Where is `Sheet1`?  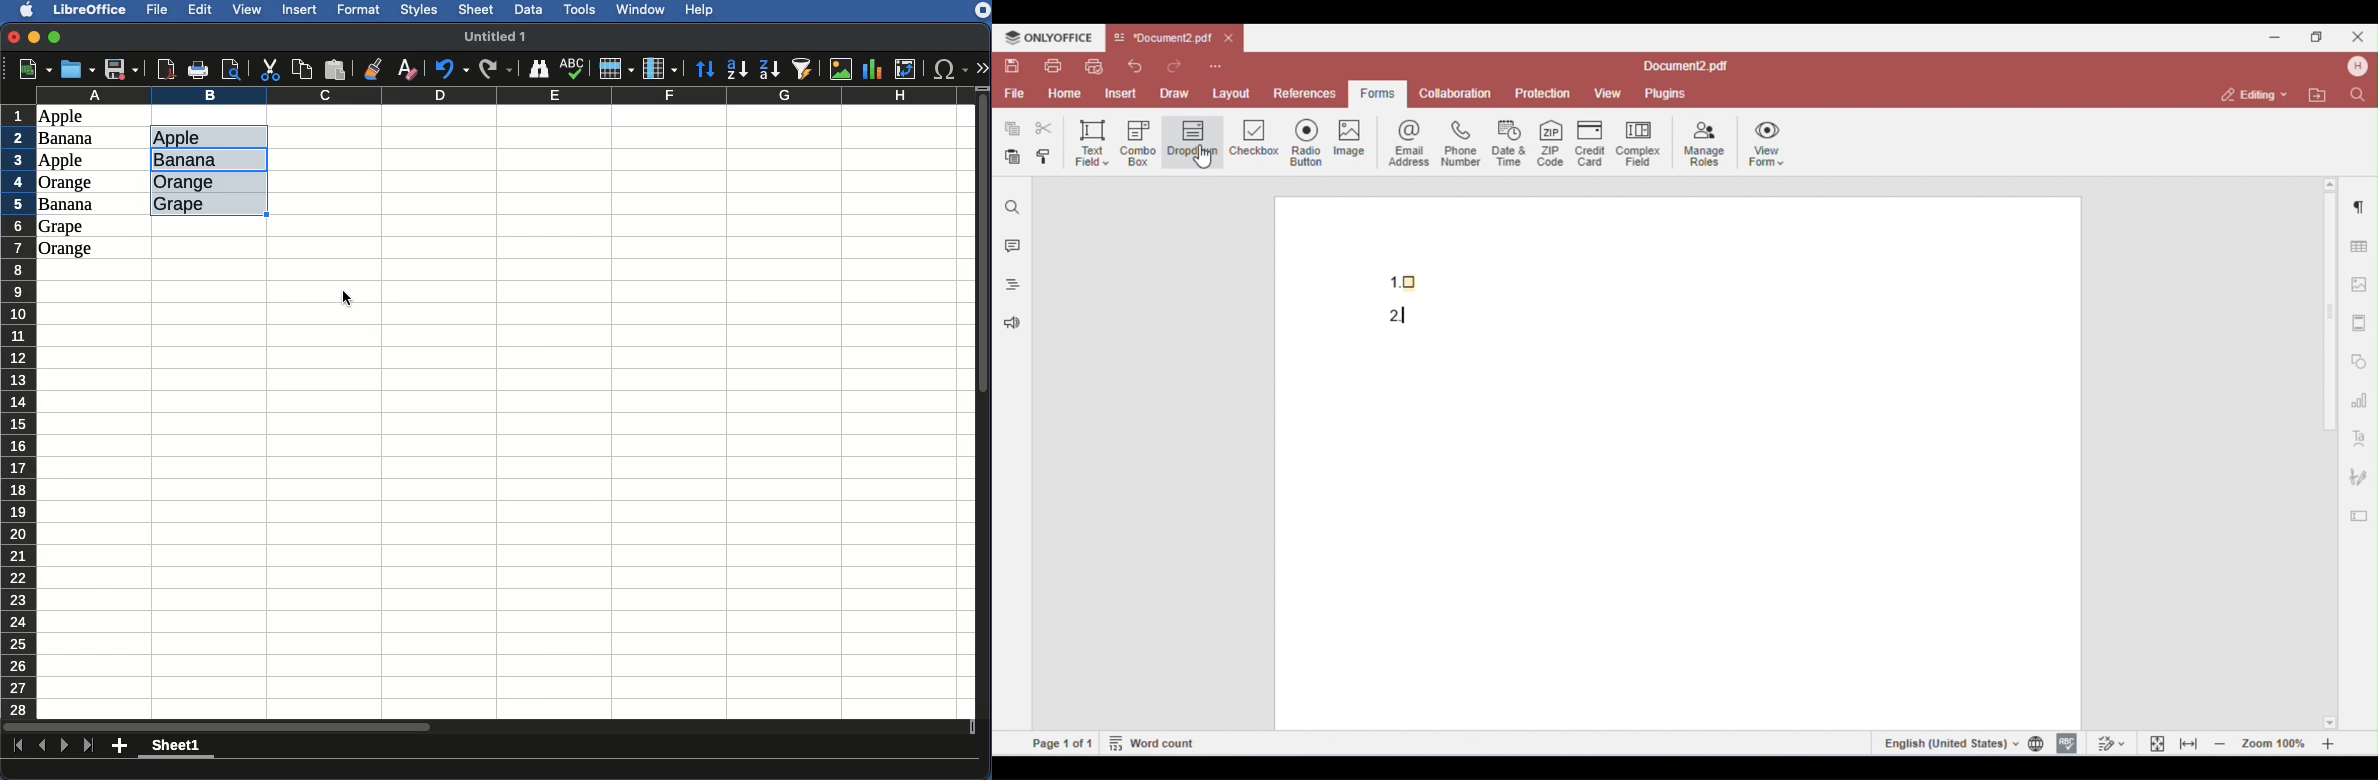 Sheet1 is located at coordinates (177, 748).